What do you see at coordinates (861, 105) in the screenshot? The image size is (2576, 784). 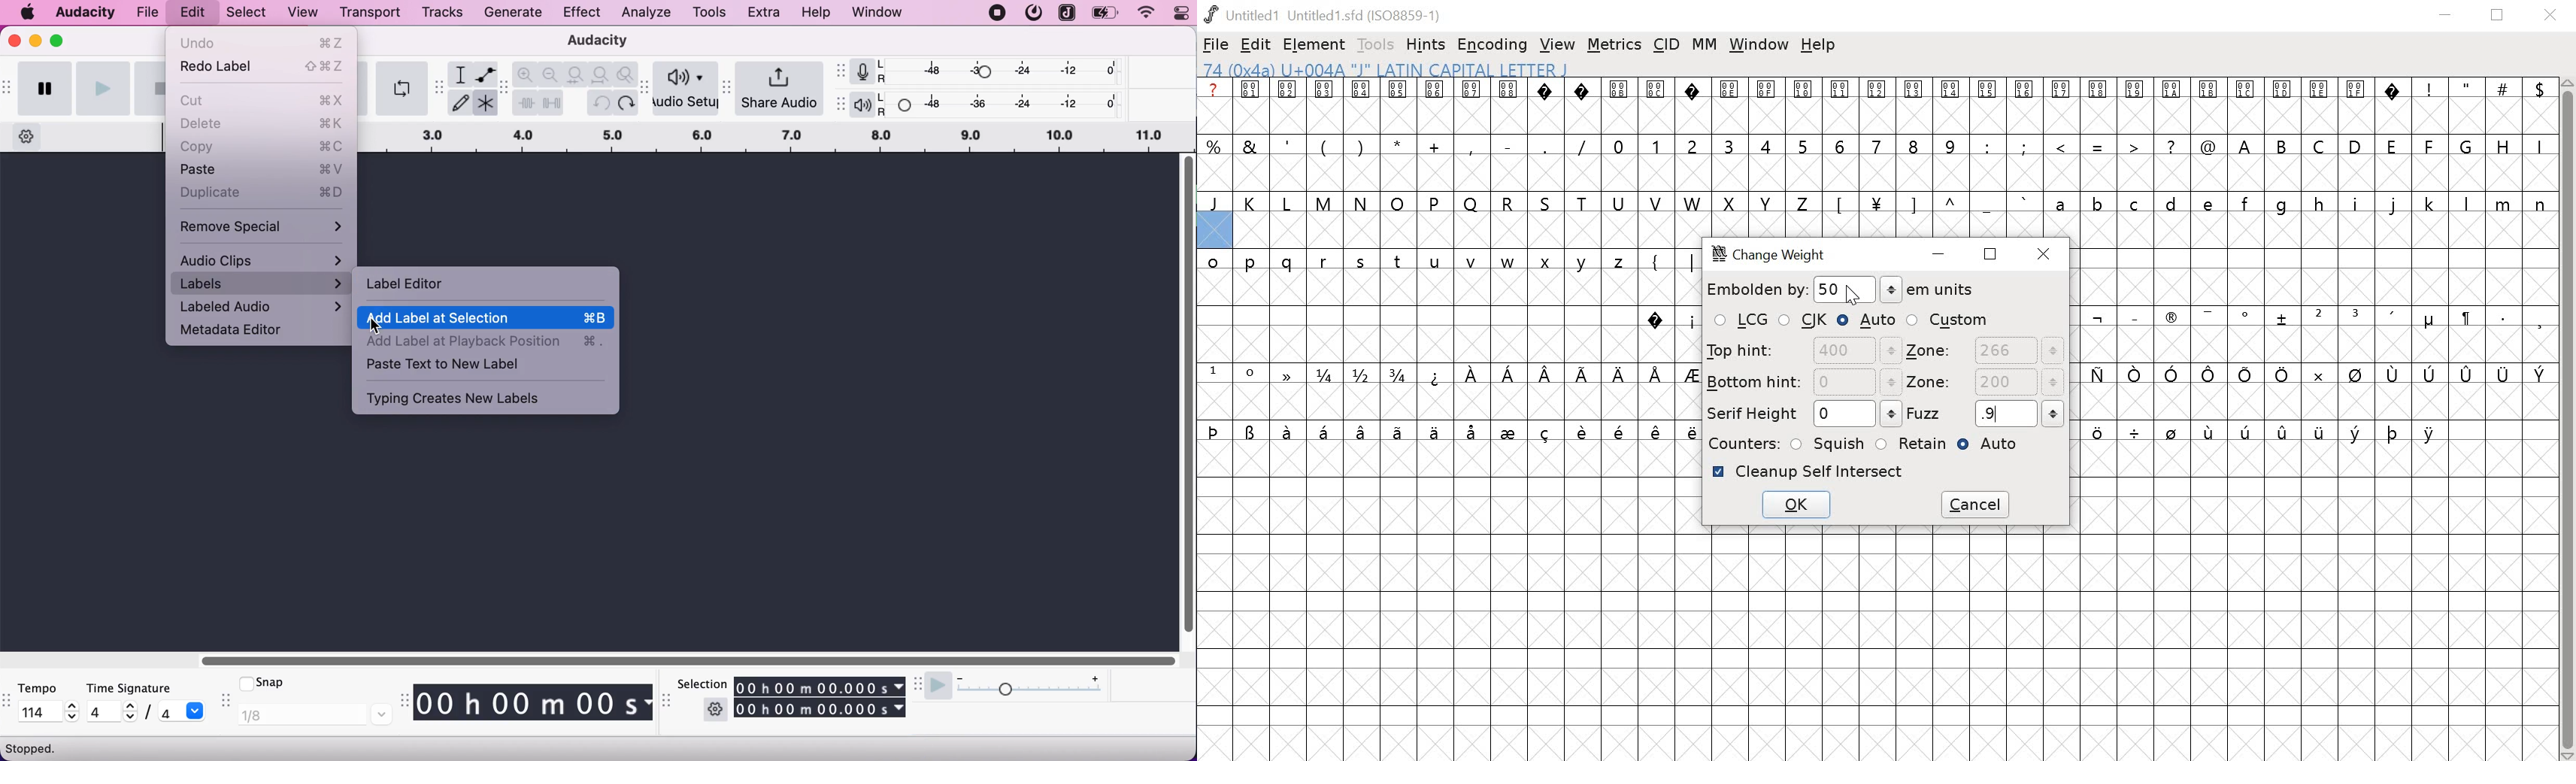 I see `playback meter` at bounding box center [861, 105].